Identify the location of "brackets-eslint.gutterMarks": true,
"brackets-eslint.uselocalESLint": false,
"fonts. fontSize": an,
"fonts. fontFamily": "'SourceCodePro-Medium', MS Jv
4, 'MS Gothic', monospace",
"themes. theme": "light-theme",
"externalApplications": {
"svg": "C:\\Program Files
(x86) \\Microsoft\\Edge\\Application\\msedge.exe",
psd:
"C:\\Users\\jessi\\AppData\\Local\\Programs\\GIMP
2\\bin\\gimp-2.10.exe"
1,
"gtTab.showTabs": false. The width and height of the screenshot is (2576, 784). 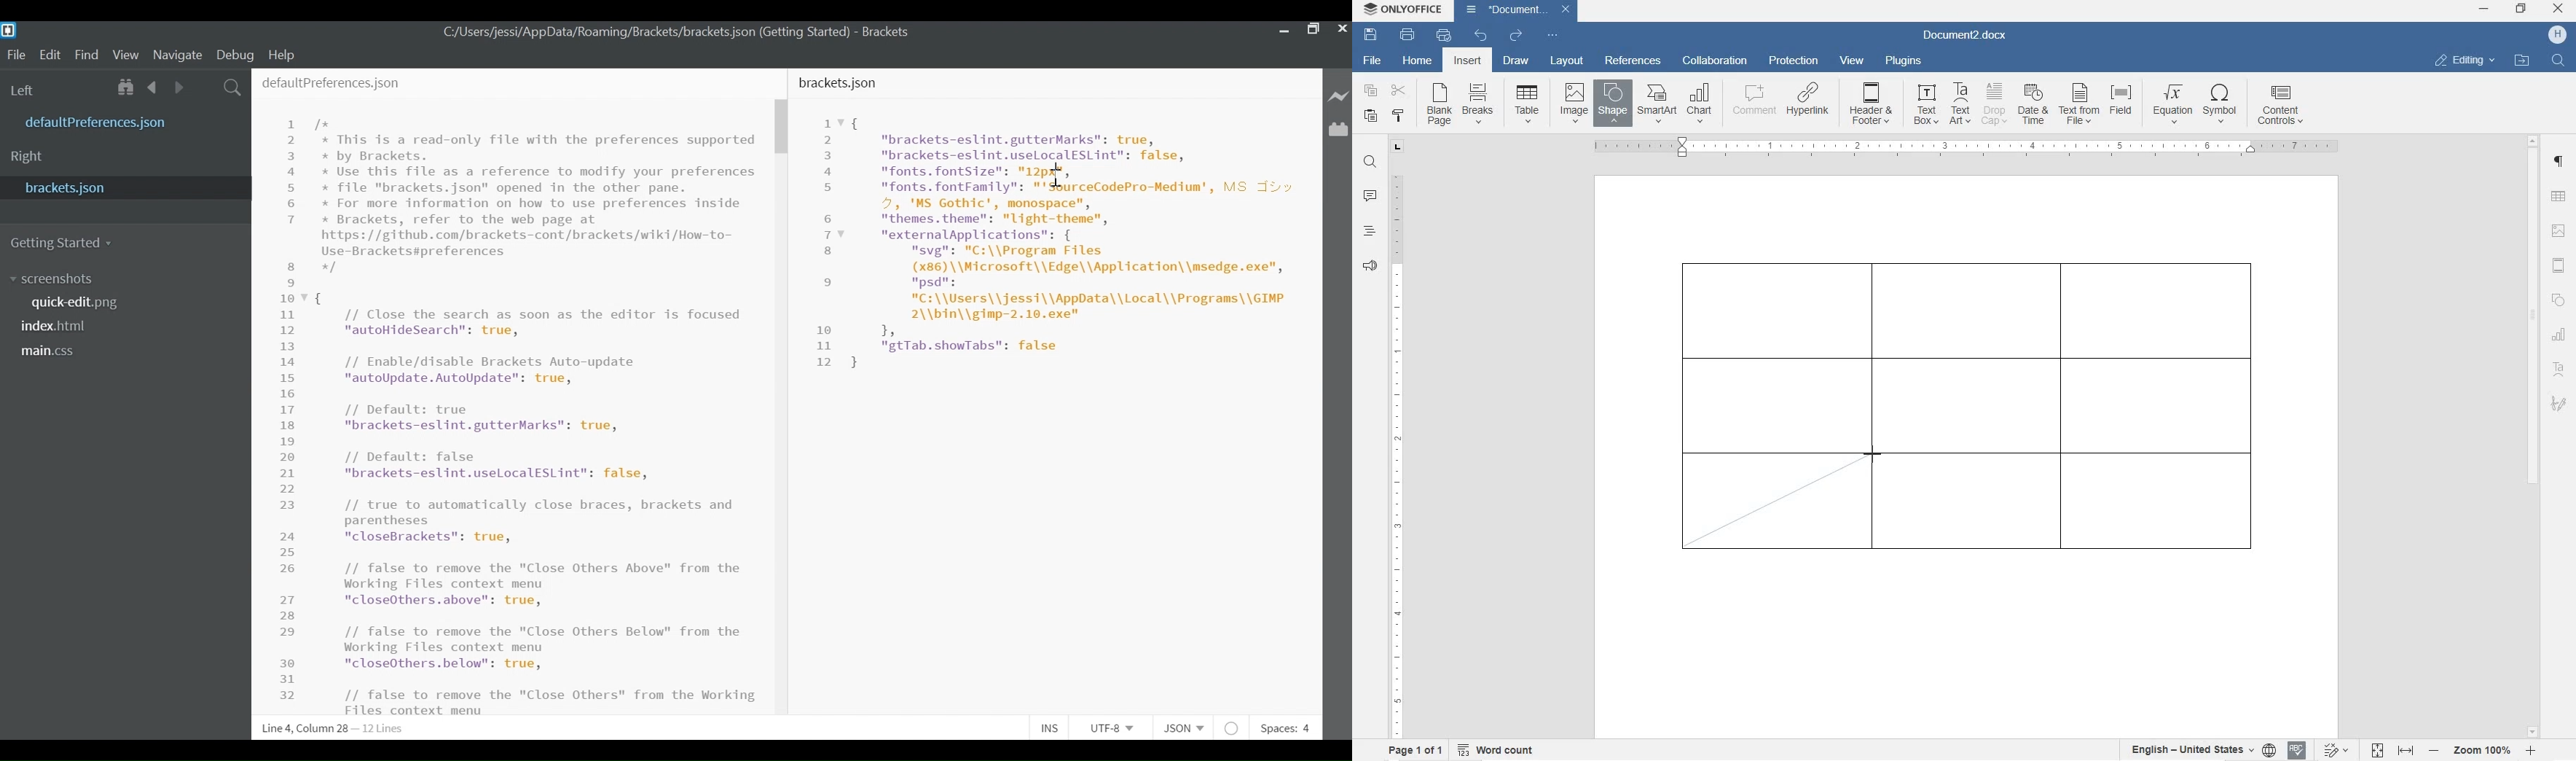
(1074, 241).